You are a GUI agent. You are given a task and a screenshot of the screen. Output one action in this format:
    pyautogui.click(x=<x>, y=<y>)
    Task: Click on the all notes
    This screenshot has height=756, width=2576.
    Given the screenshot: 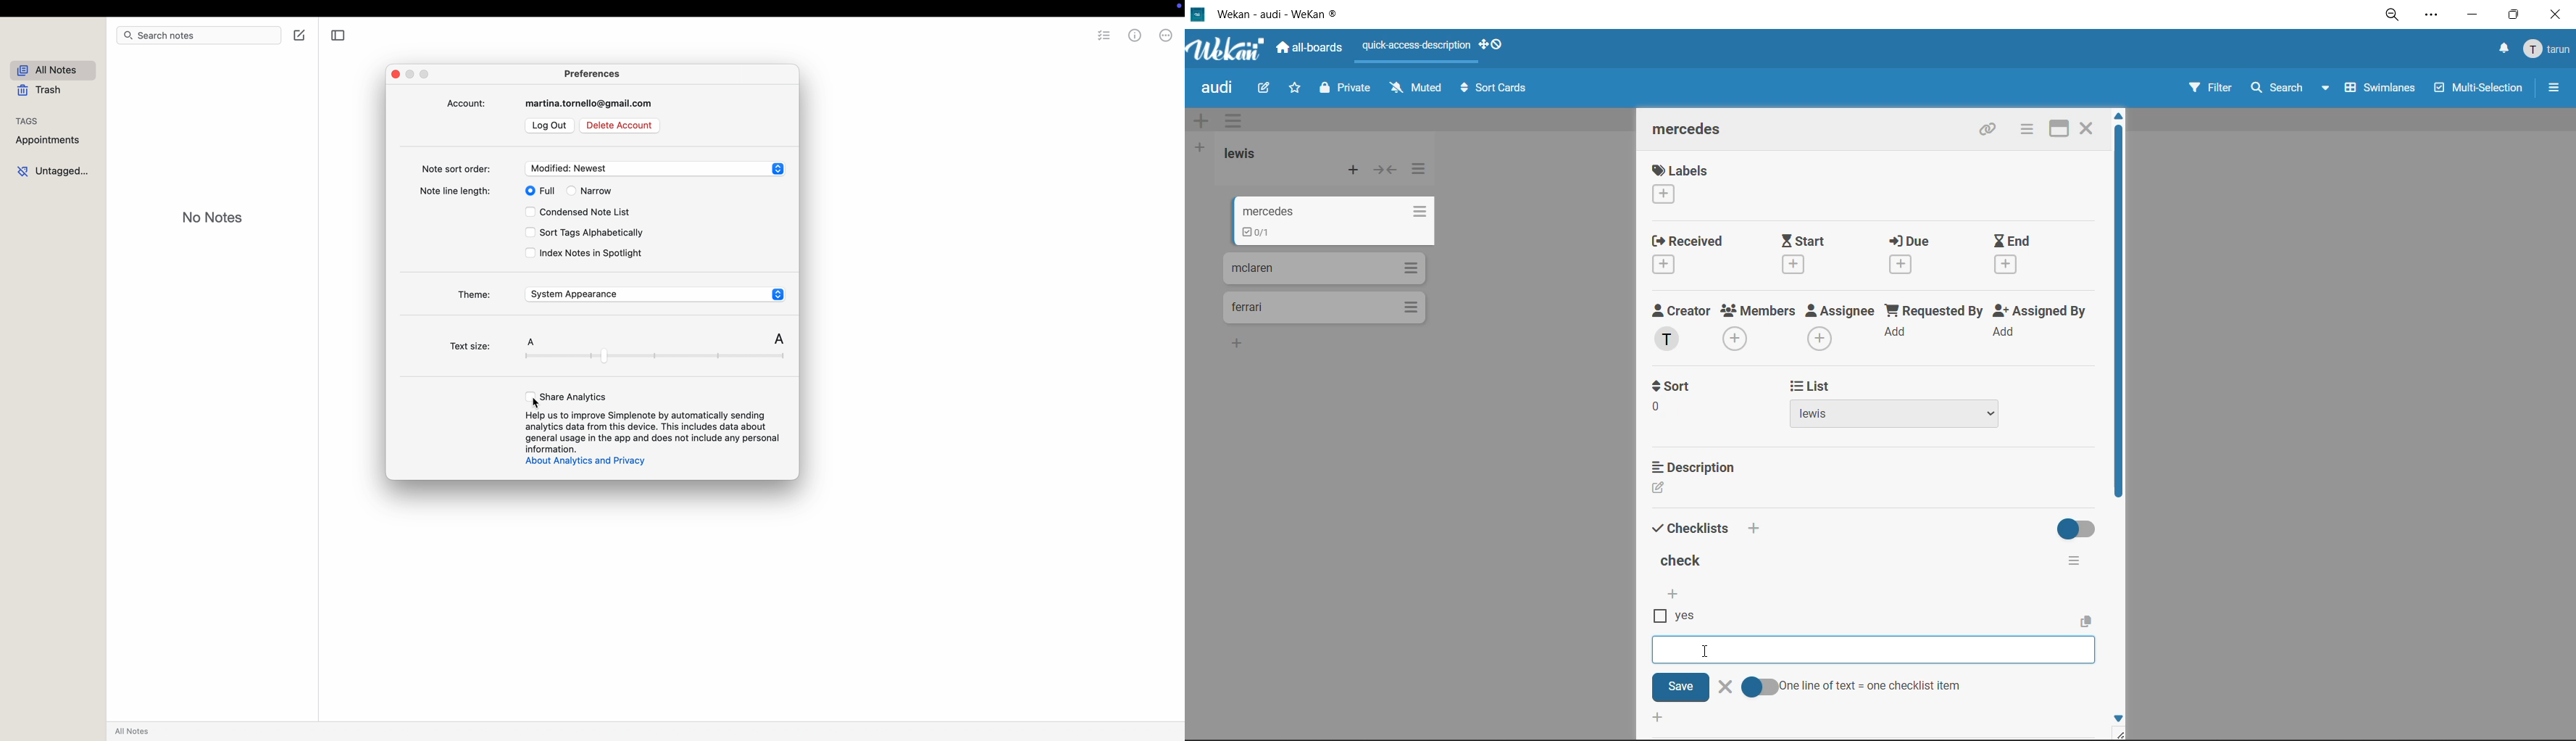 What is the action you would take?
    pyautogui.click(x=134, y=732)
    